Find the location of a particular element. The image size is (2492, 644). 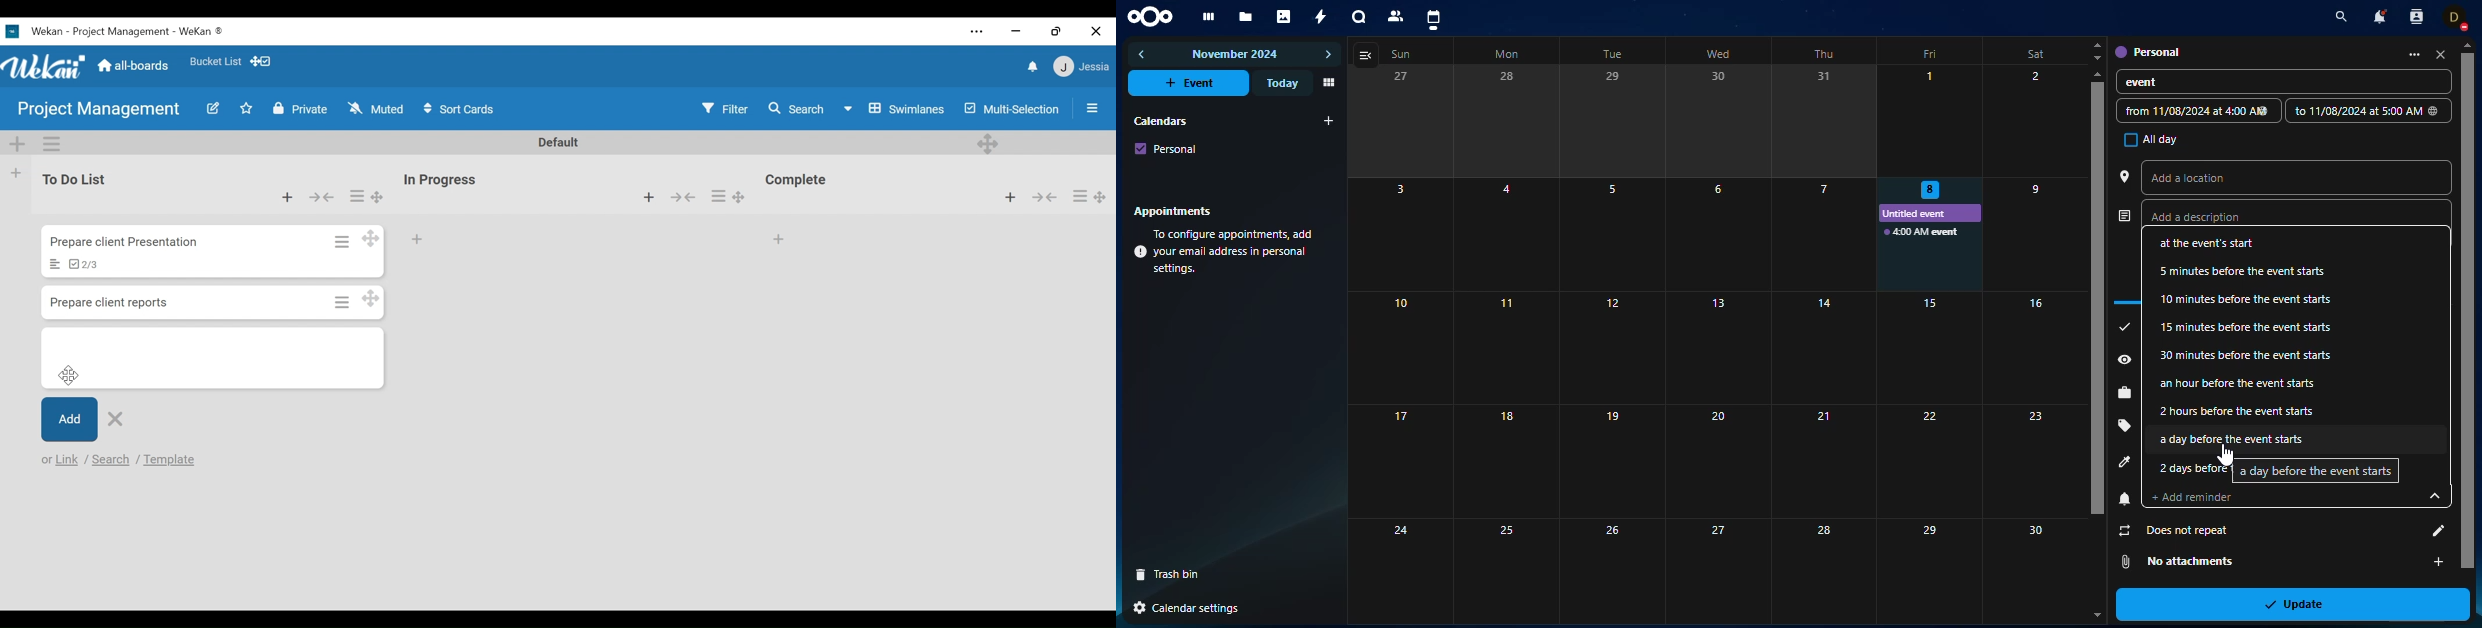

29 is located at coordinates (1925, 569).